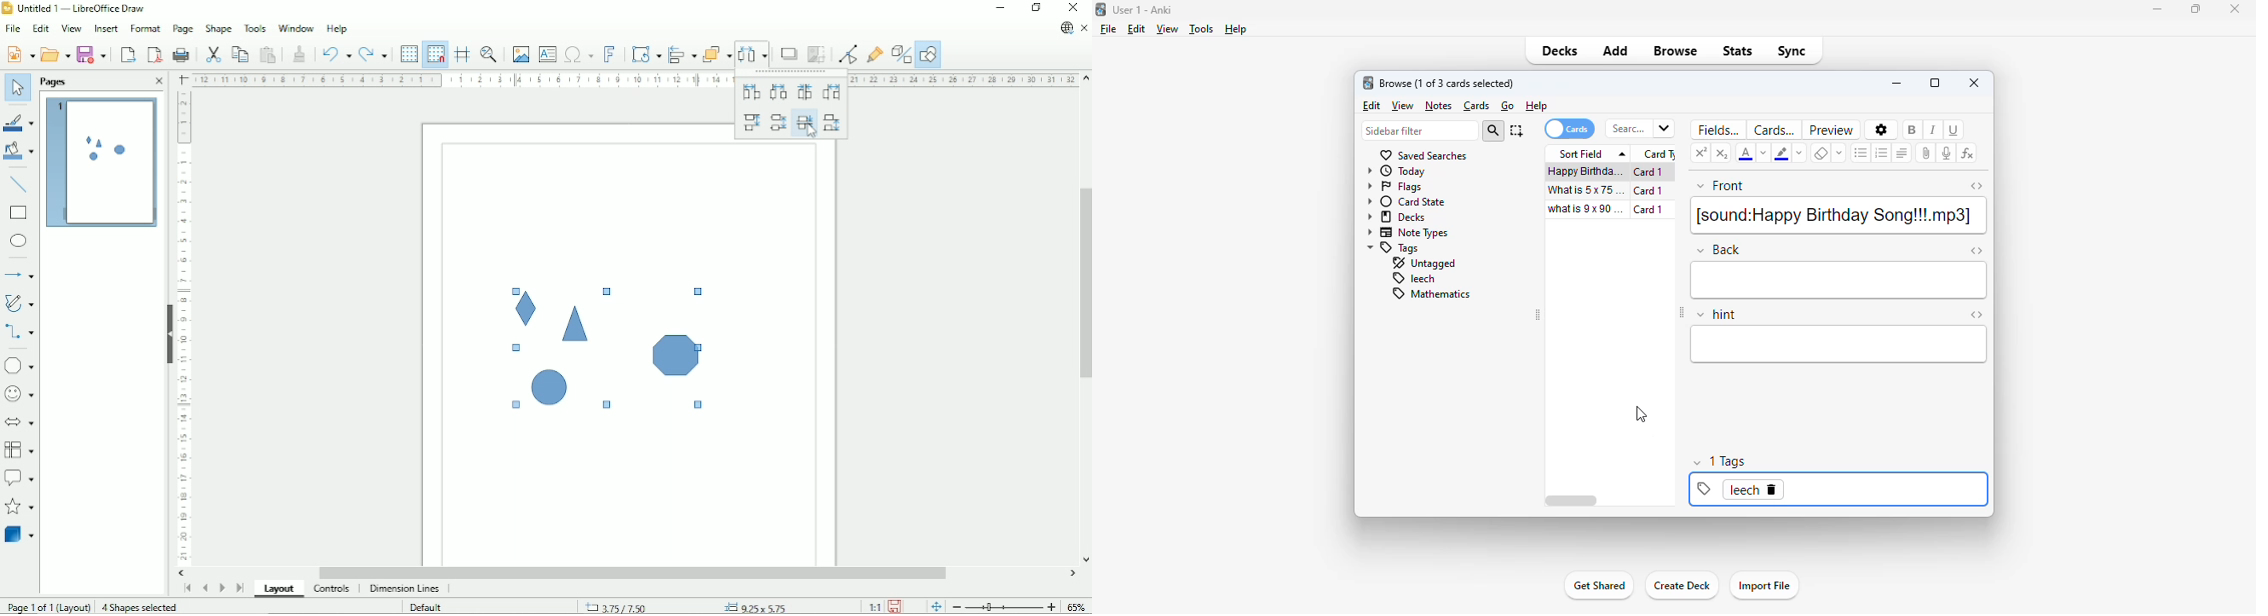  I want to click on Shape, so click(218, 28).